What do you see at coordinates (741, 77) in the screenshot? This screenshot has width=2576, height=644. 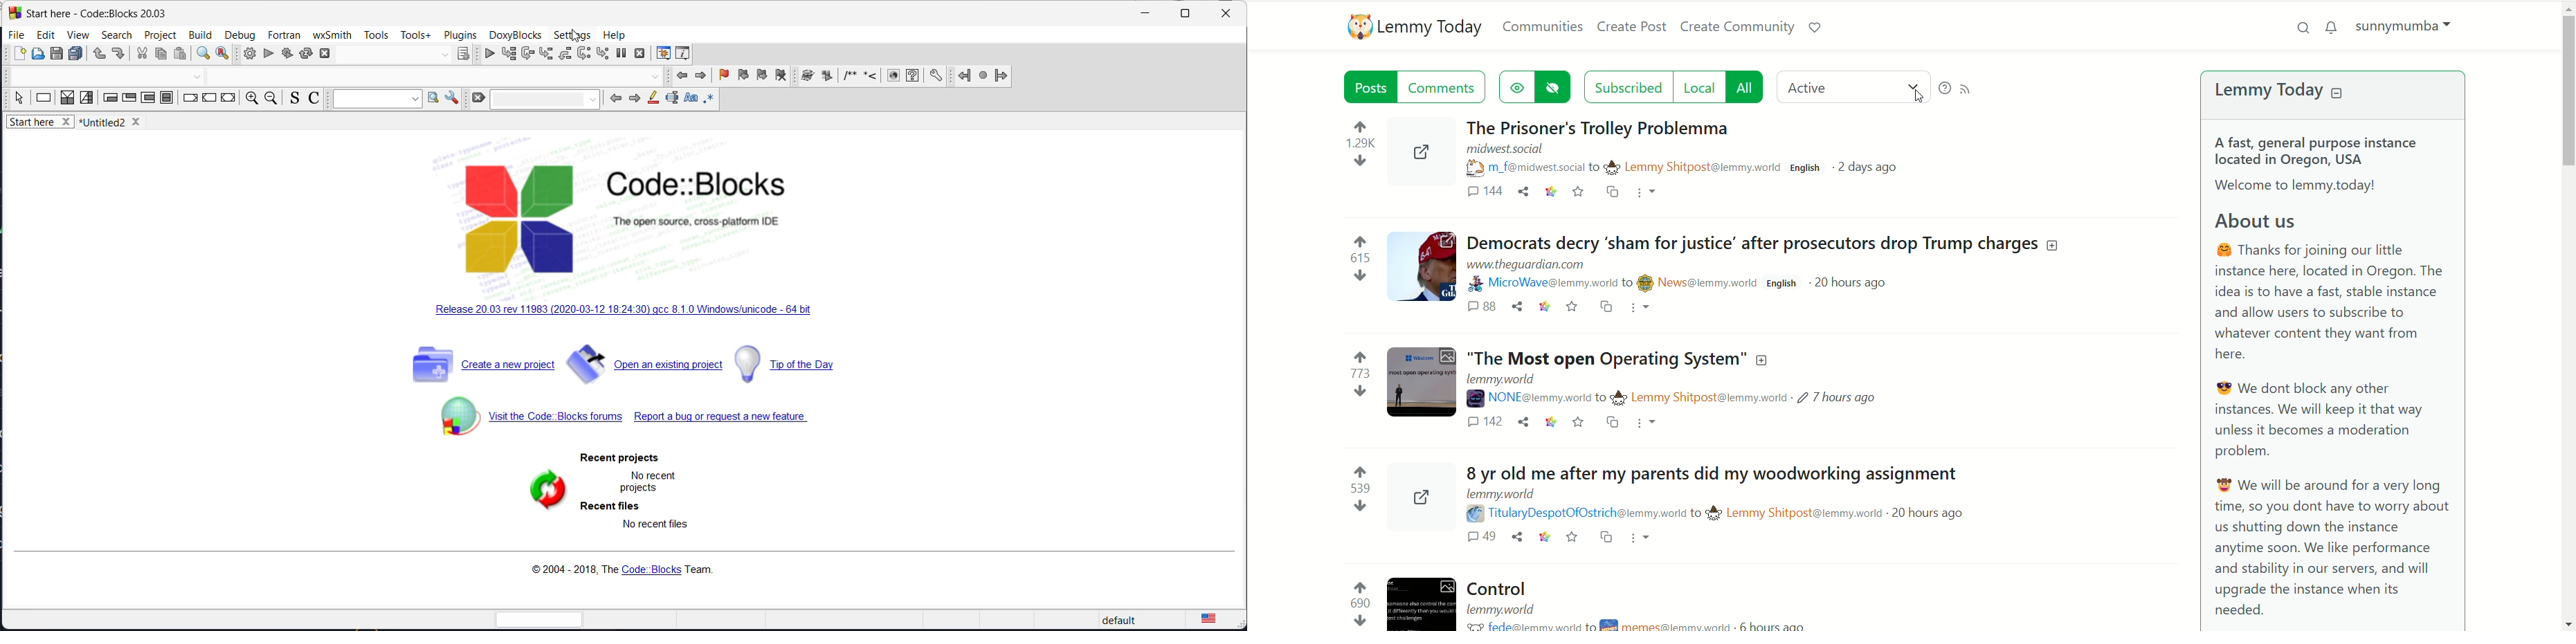 I see `previous bookmark` at bounding box center [741, 77].